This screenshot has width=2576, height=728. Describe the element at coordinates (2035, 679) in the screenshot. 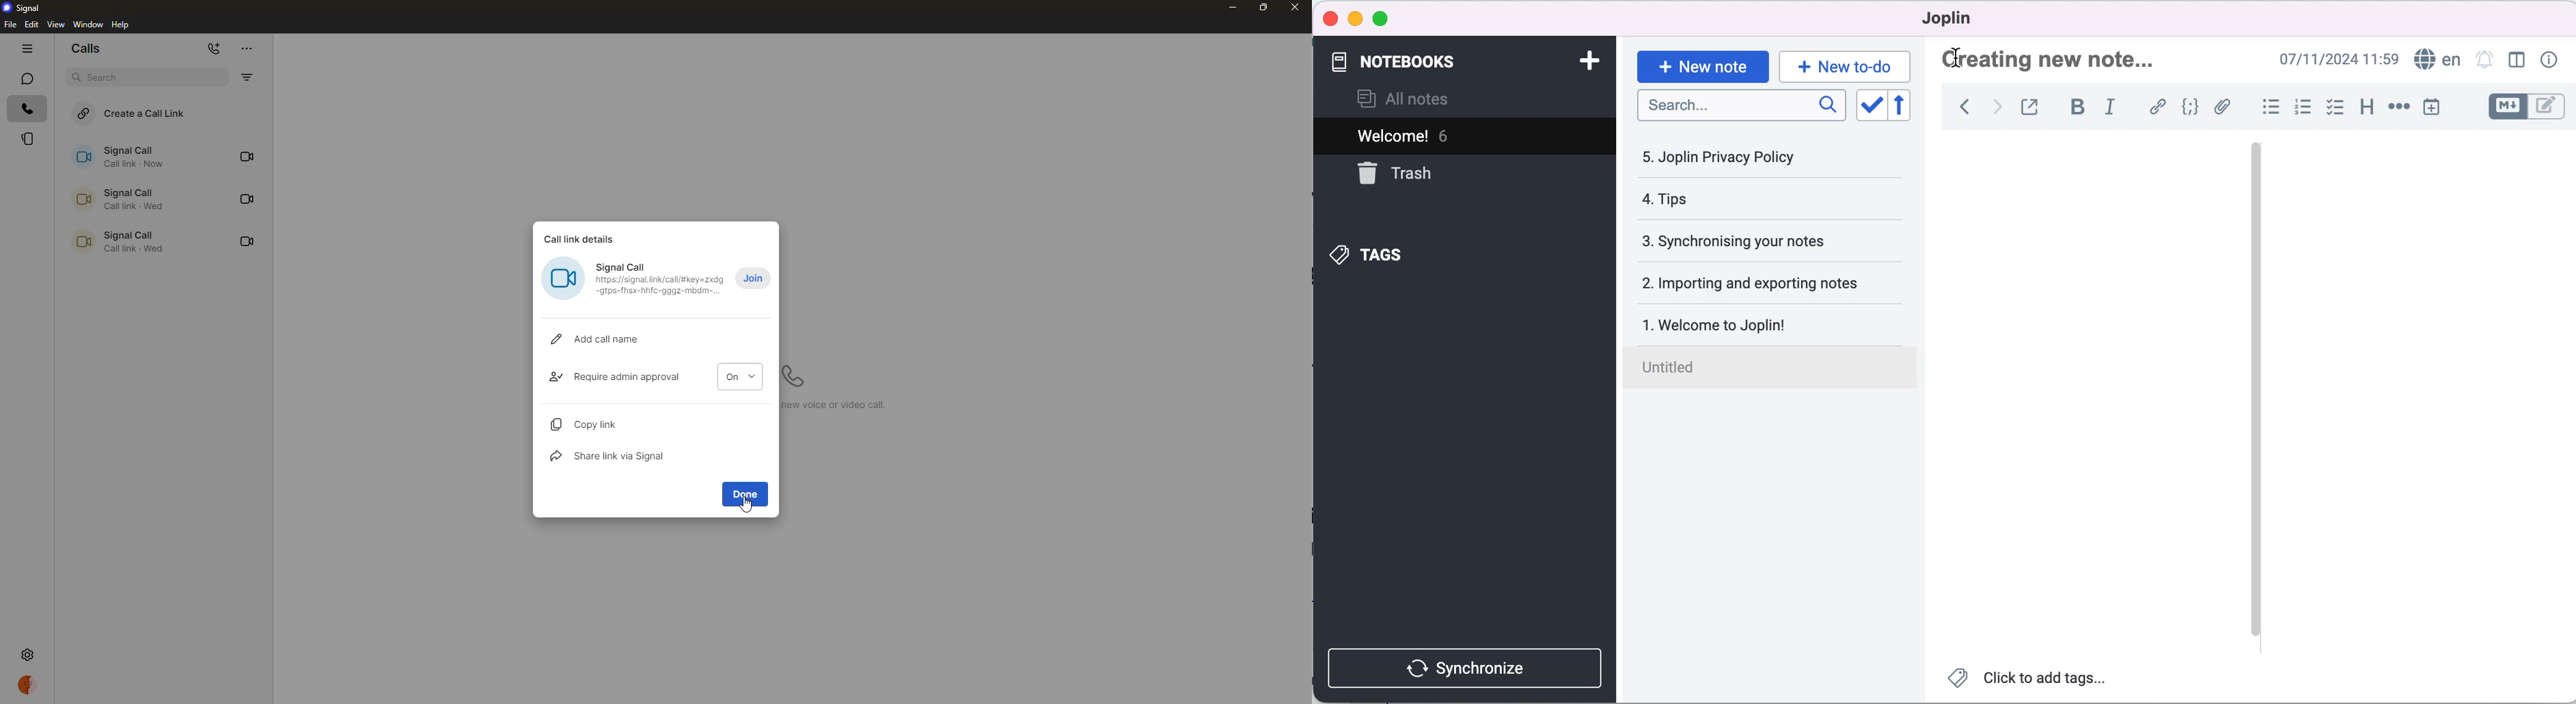

I see `click to add tags` at that location.